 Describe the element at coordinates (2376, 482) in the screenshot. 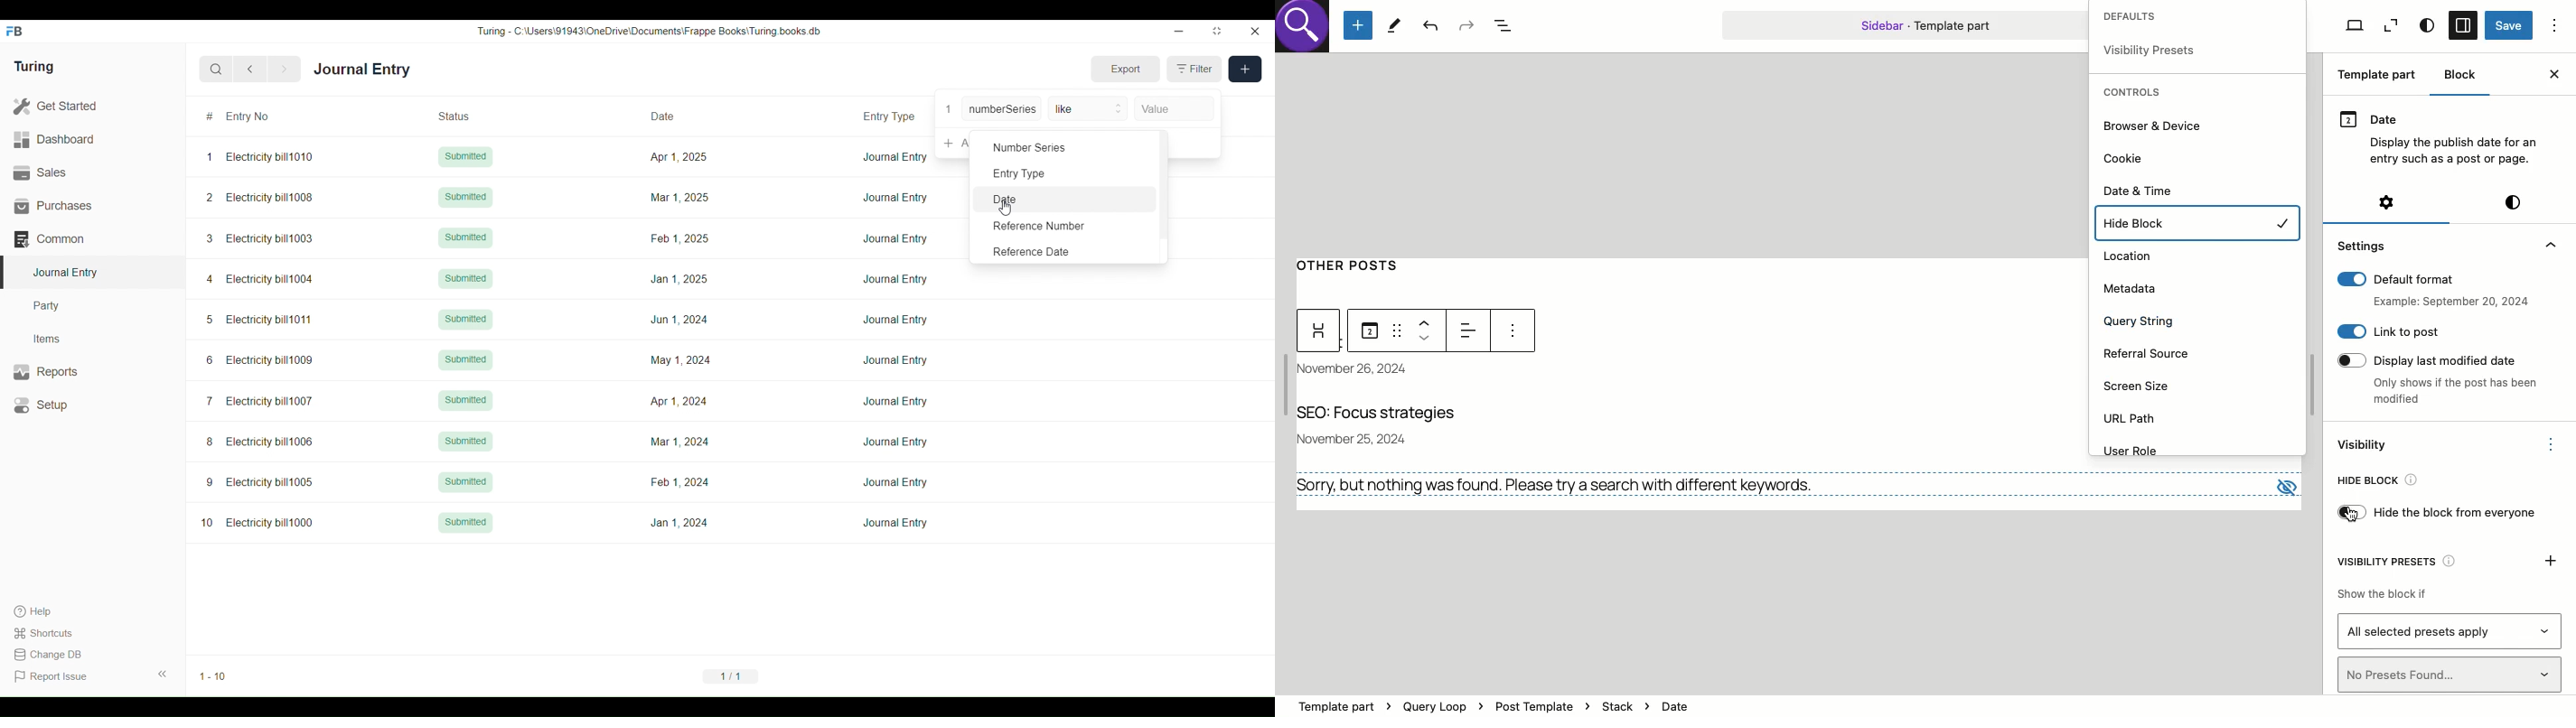

I see `Hide bloc` at that location.